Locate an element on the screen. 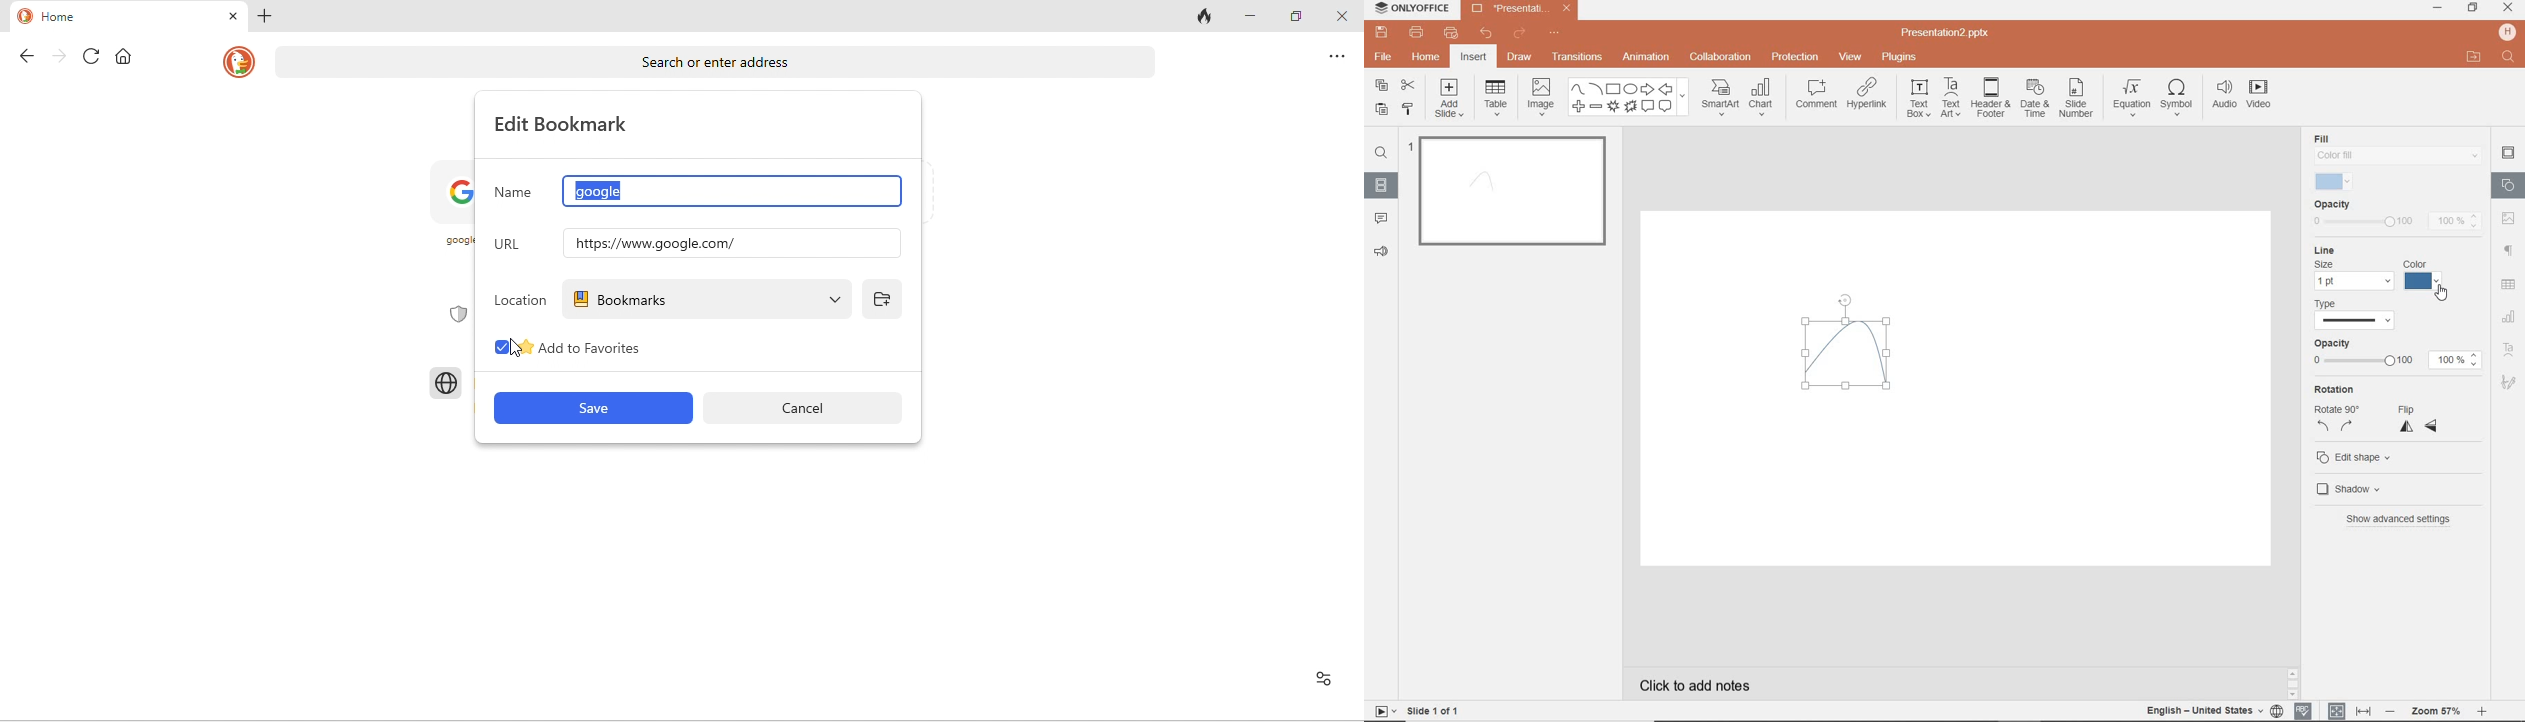 This screenshot has height=728, width=2548. flip horizontal is located at coordinates (2436, 427).